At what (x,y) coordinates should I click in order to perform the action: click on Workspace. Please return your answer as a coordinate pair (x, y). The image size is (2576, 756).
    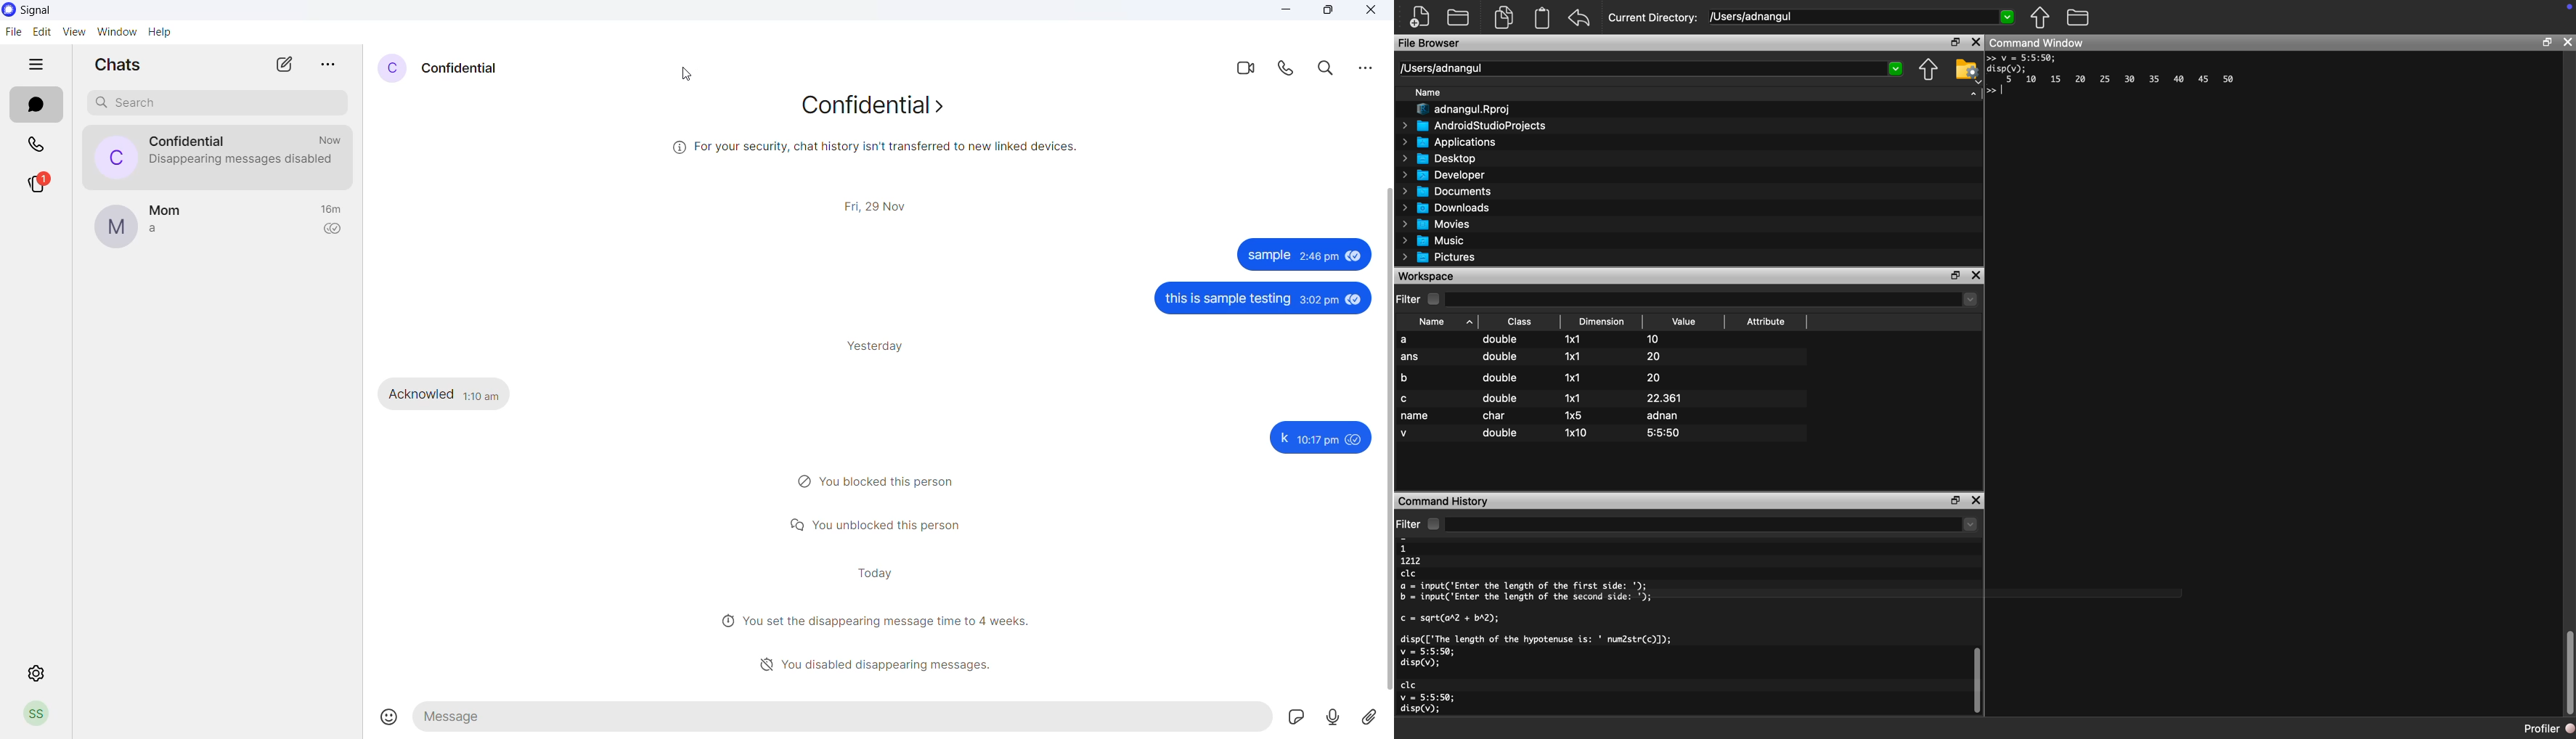
    Looking at the image, I should click on (1428, 276).